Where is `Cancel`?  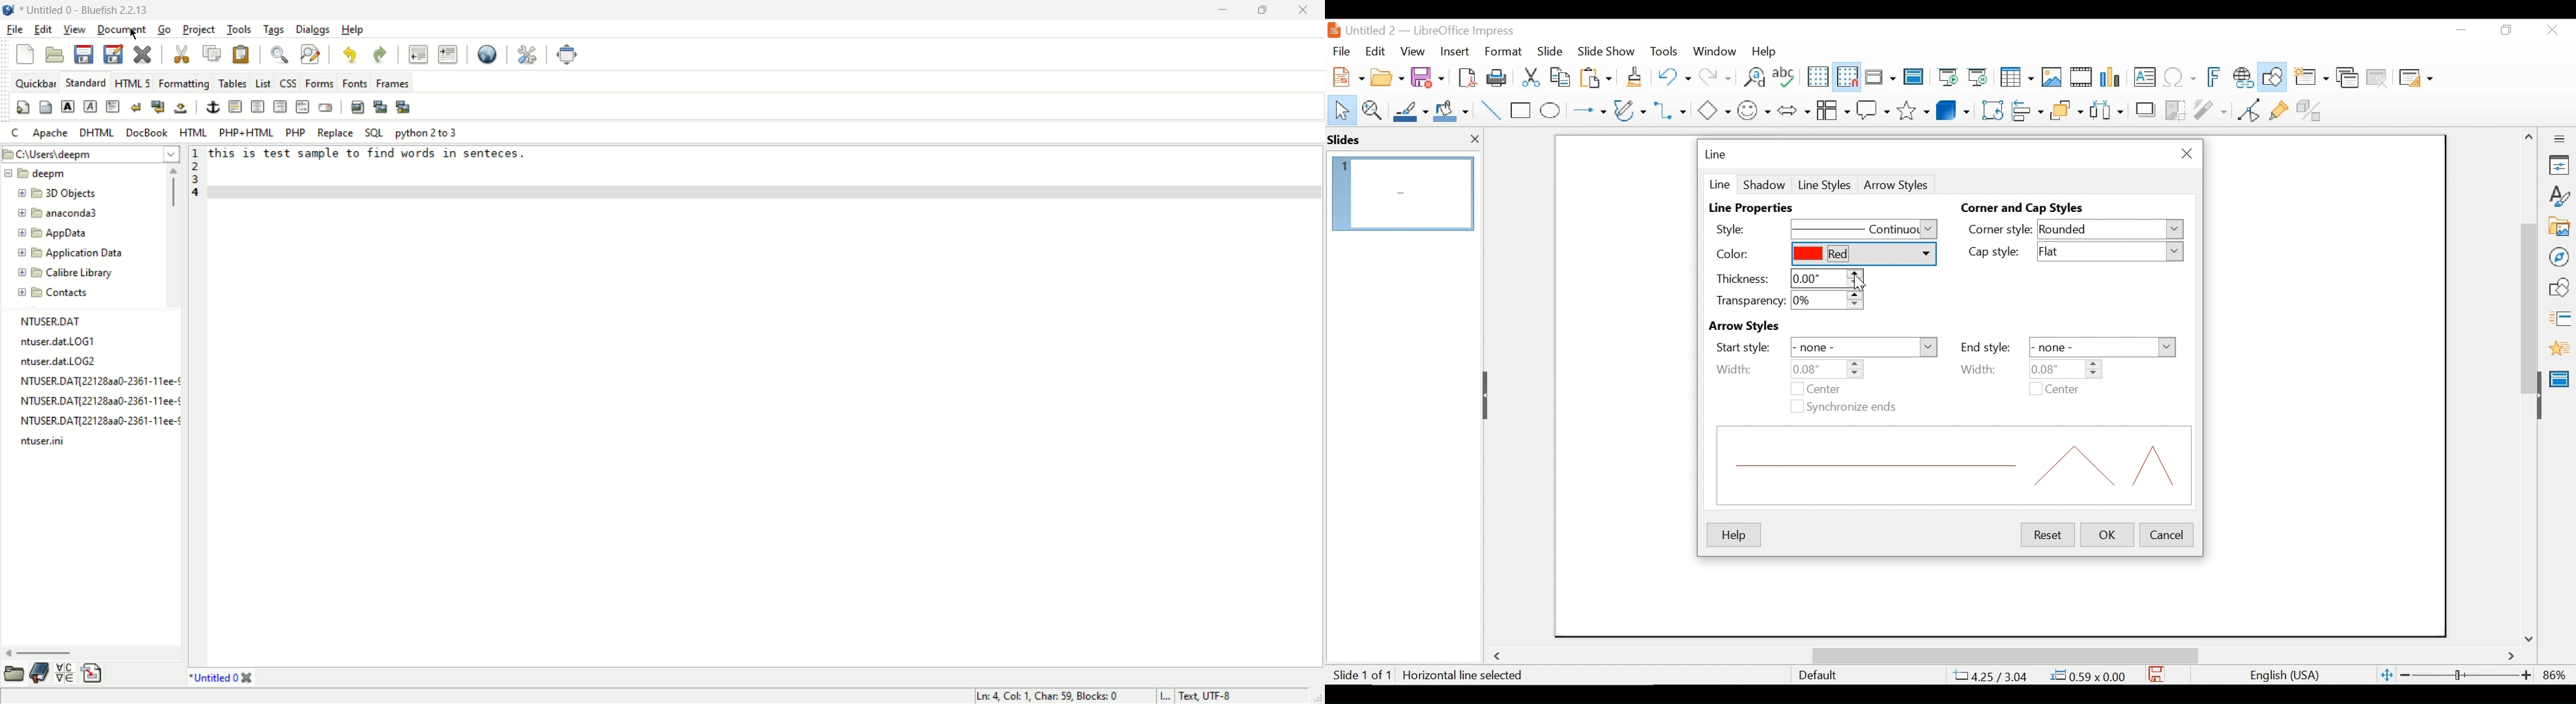
Cancel is located at coordinates (2167, 533).